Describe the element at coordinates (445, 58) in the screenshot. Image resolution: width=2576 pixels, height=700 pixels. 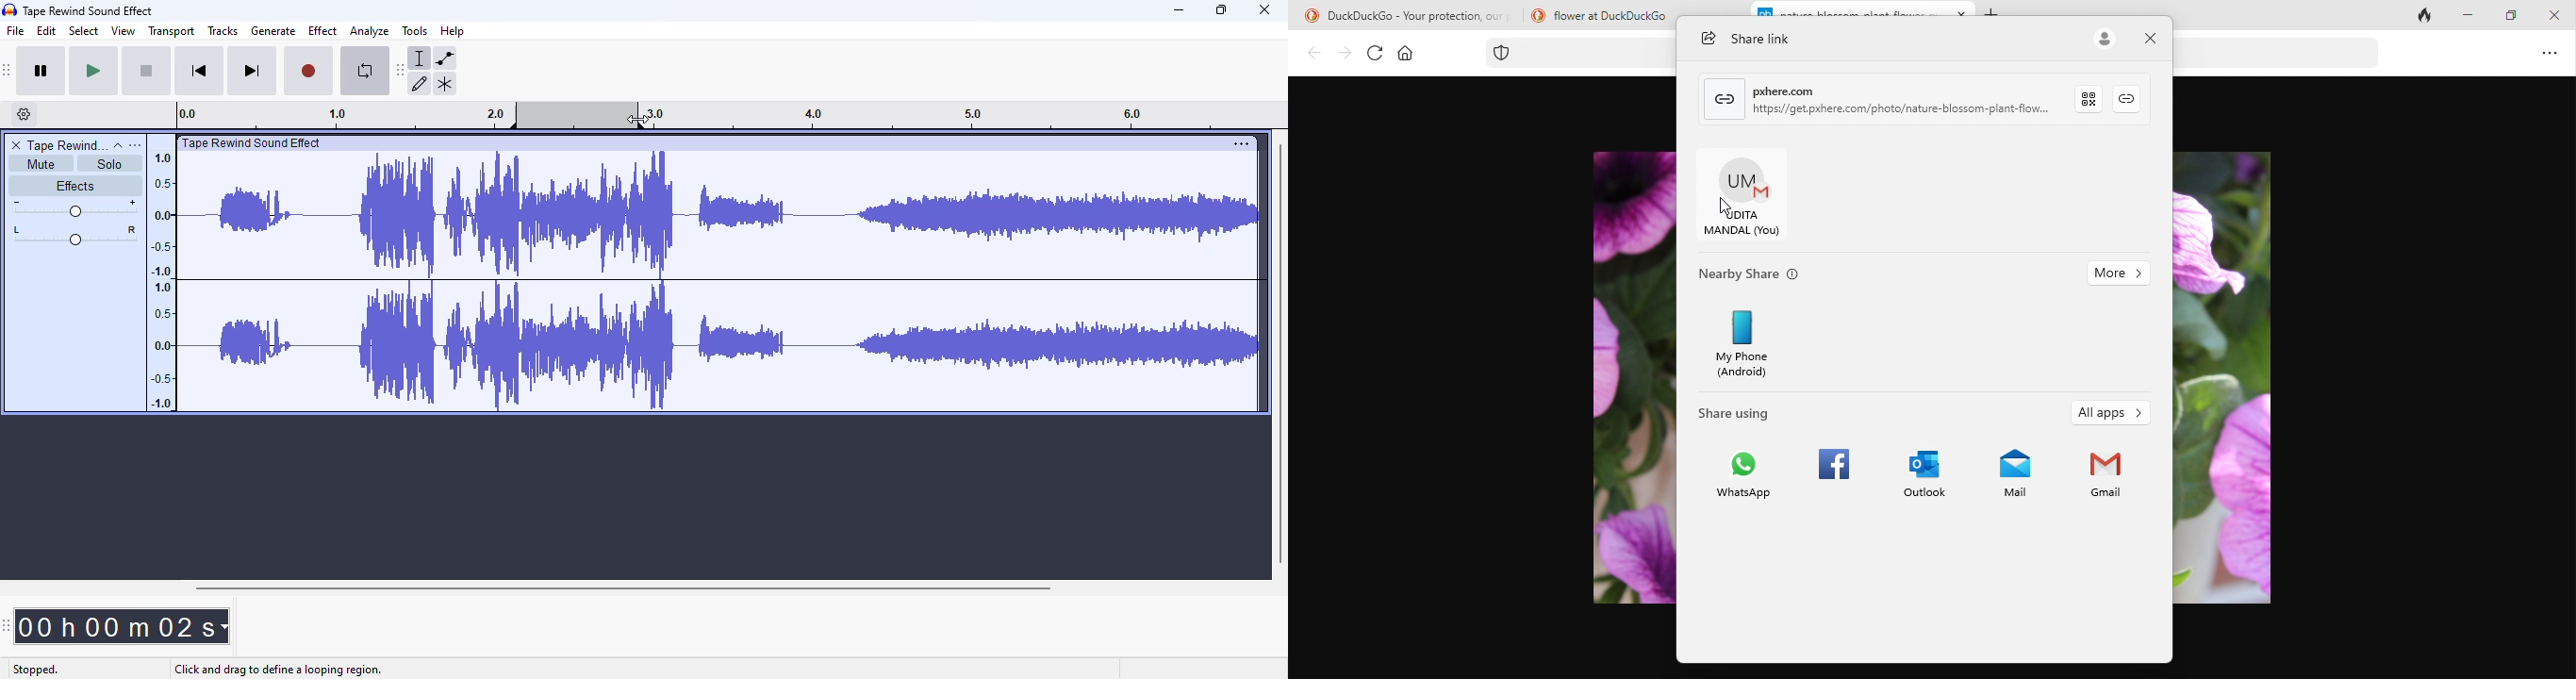
I see `envelope tool` at that location.